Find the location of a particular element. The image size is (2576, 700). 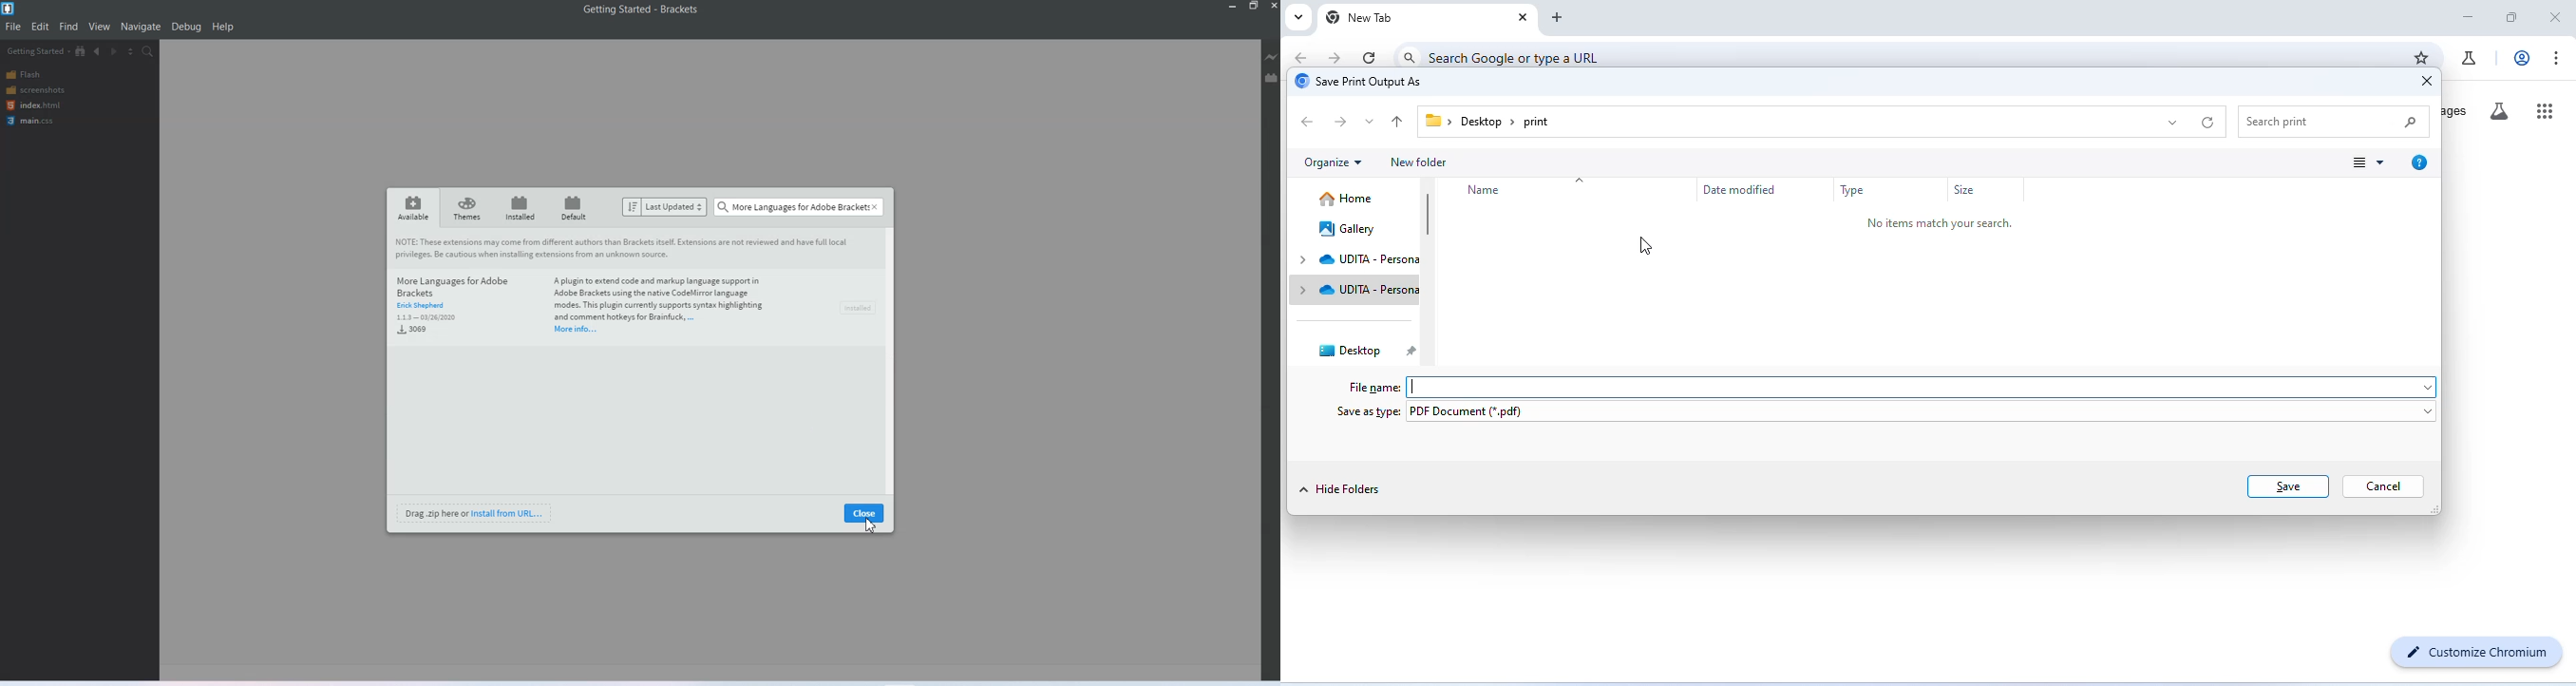

Split the editor vertically or horizontally is located at coordinates (130, 52).